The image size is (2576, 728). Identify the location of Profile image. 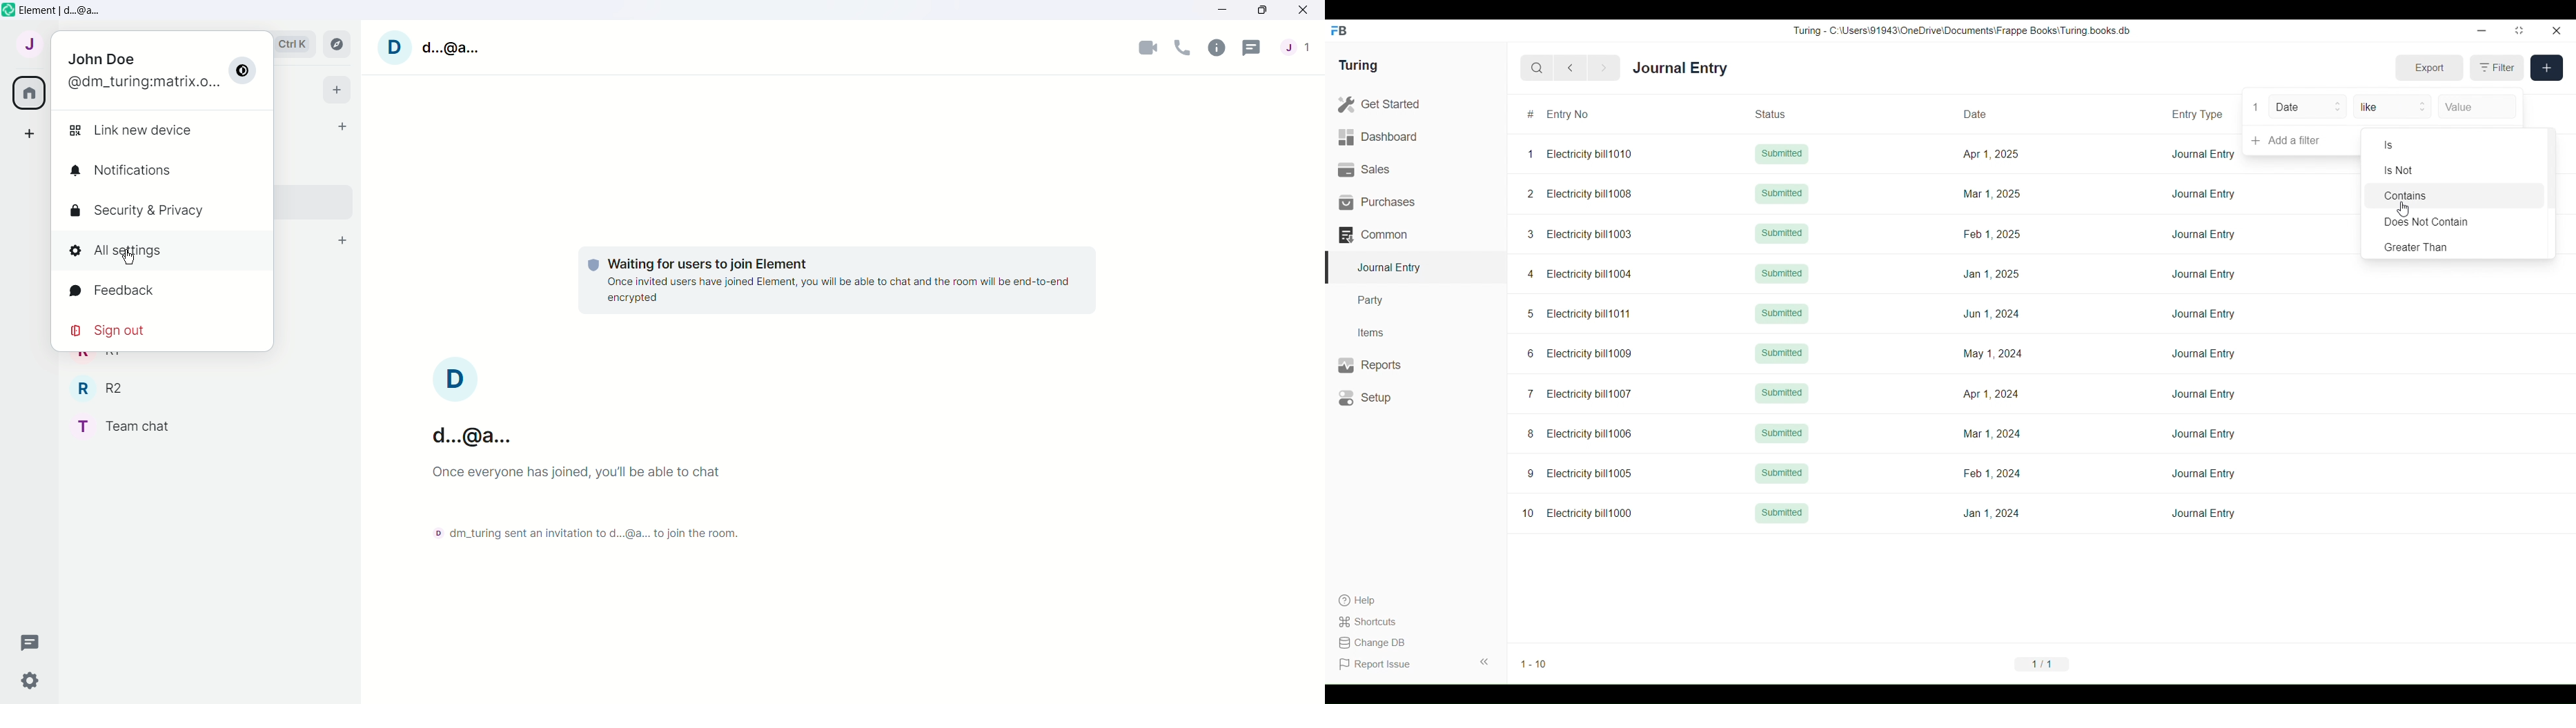
(455, 379).